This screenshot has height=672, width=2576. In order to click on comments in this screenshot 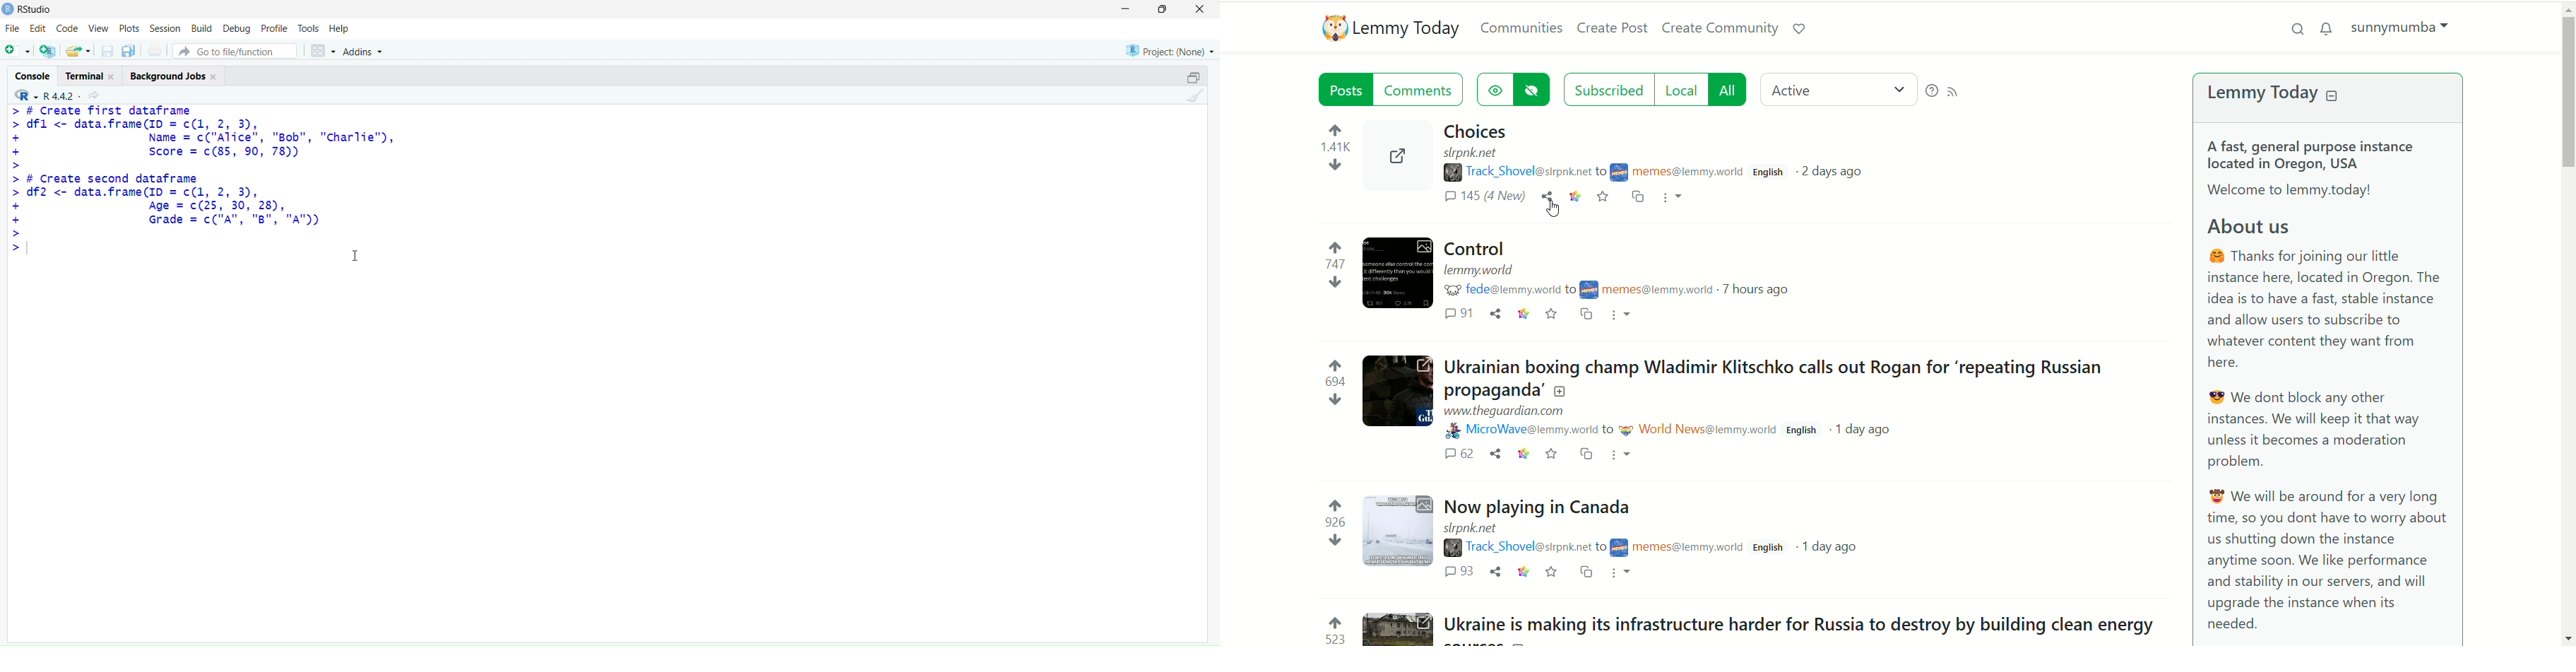, I will do `click(1457, 454)`.